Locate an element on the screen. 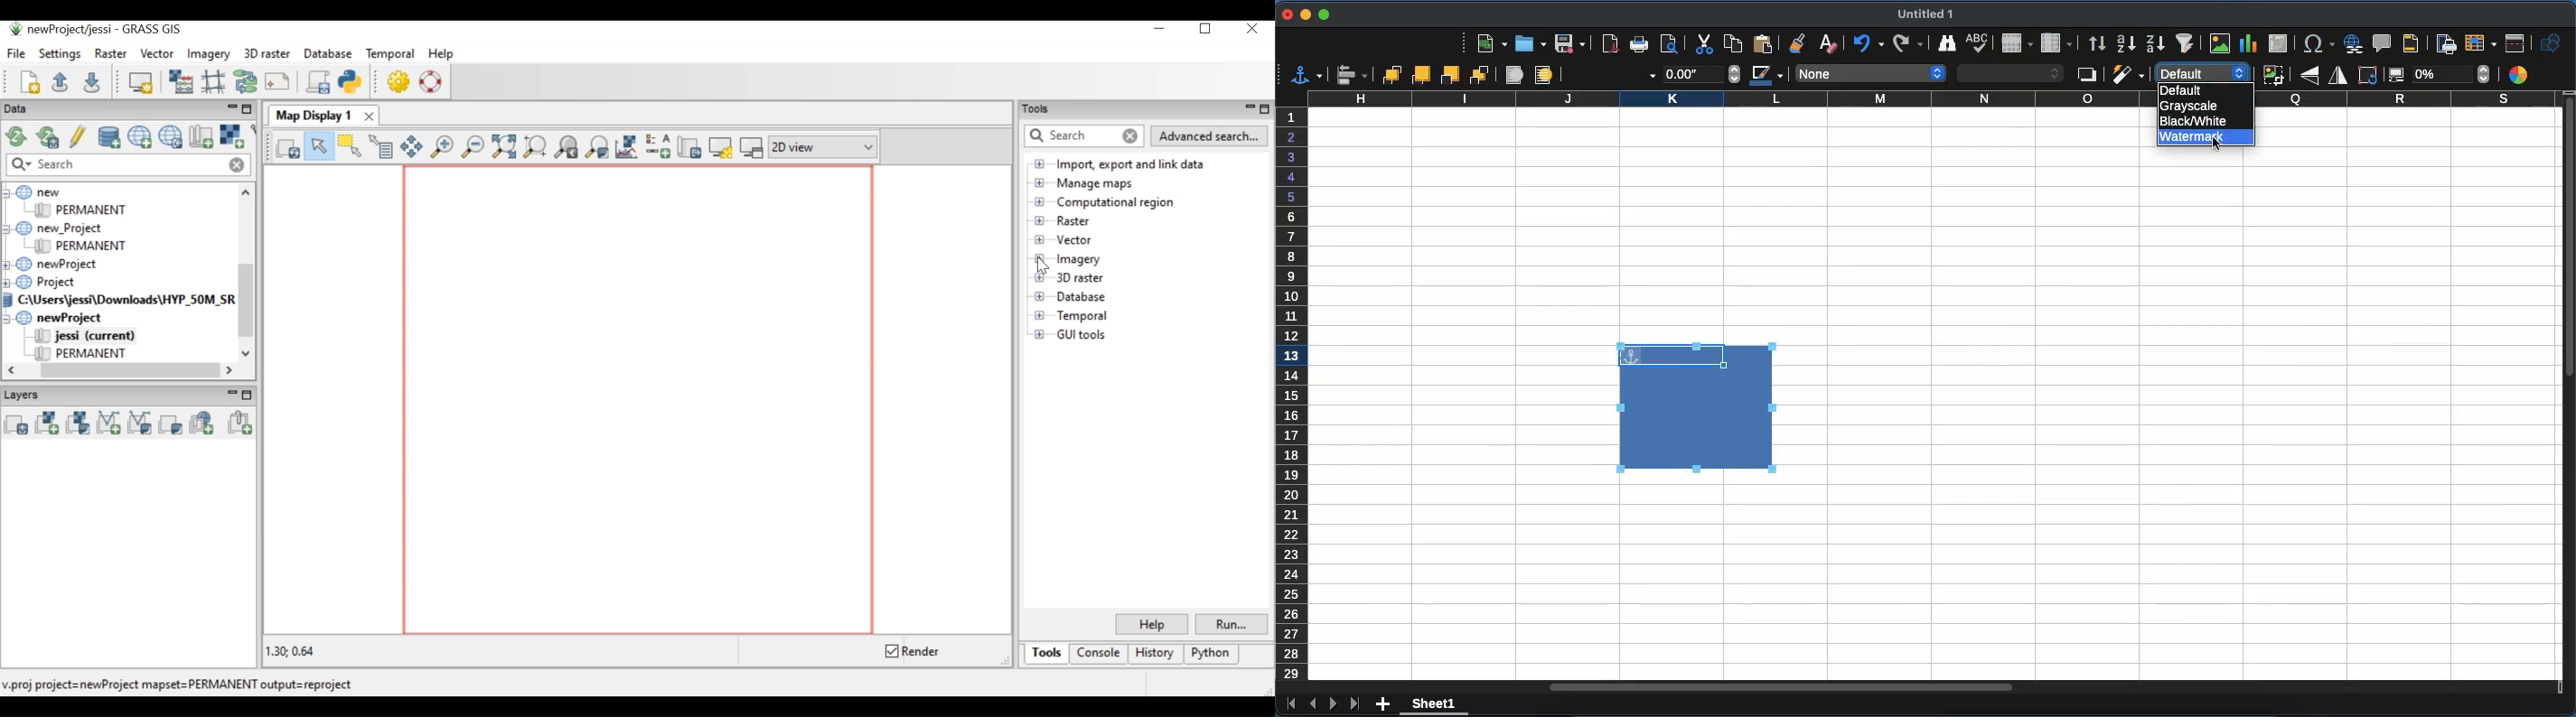 Image resolution: width=2576 pixels, height=728 pixels. send to back is located at coordinates (1481, 75).